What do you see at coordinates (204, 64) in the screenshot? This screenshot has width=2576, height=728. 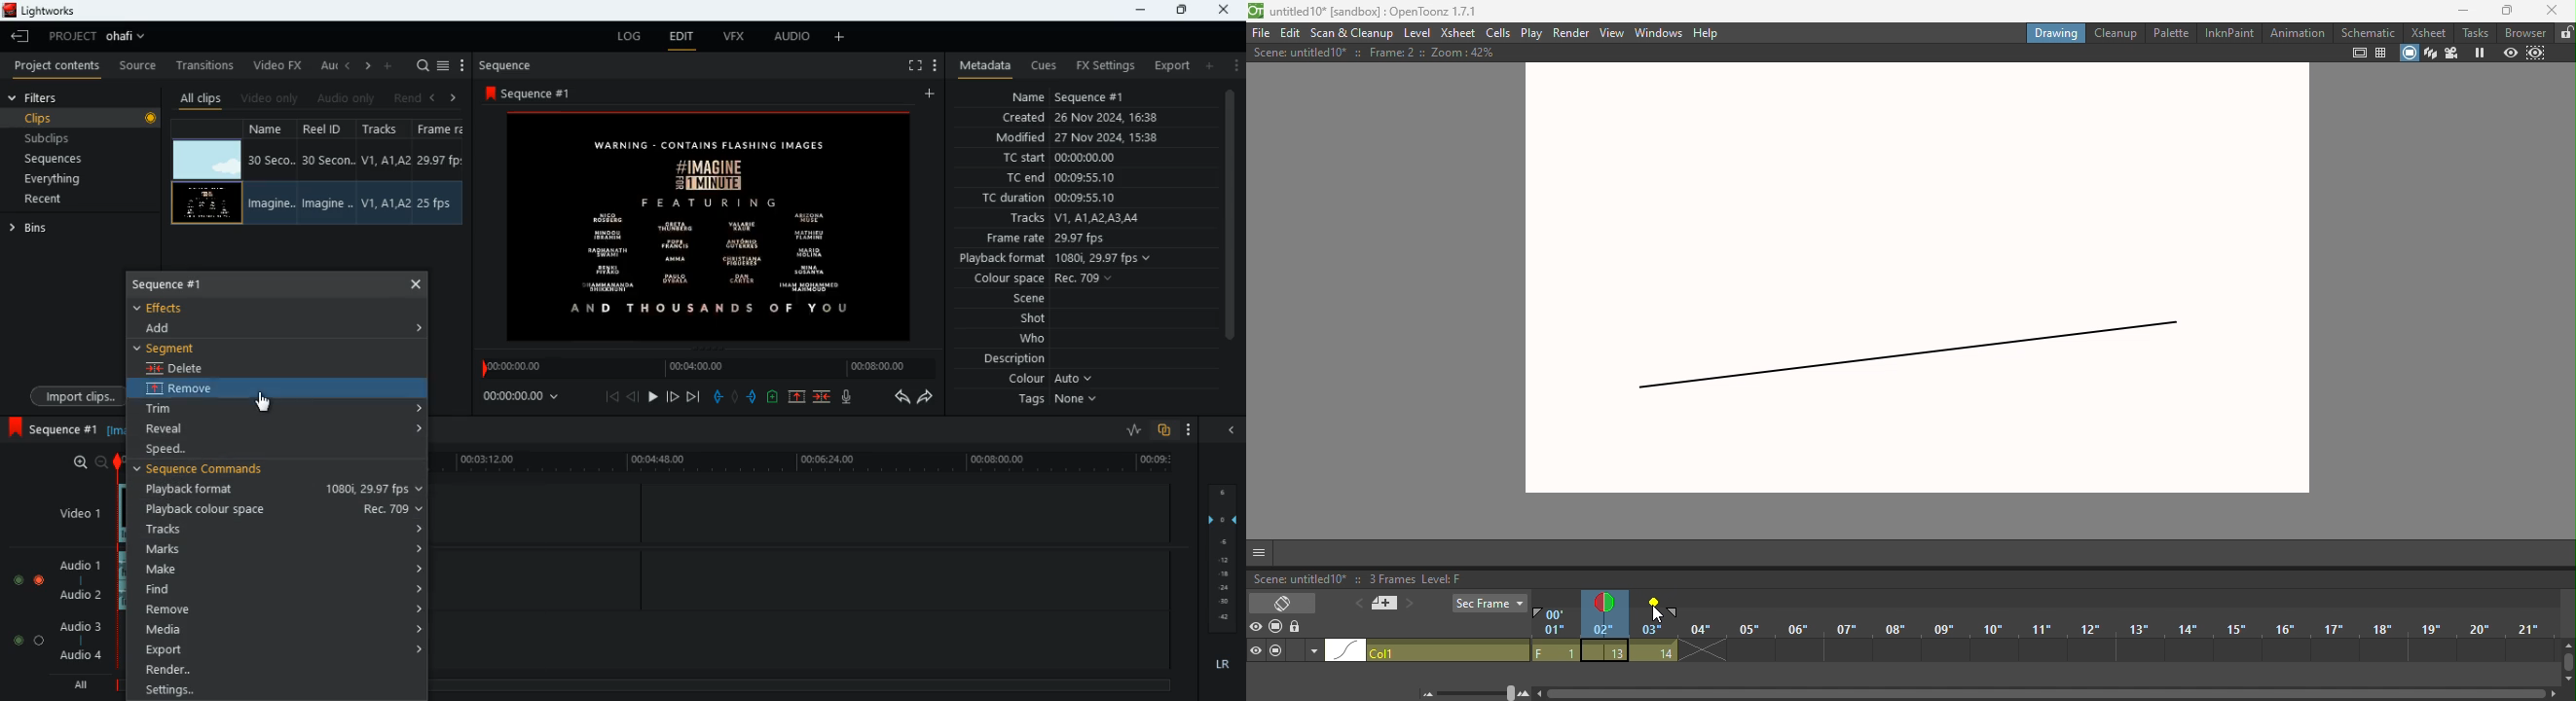 I see `transitions` at bounding box center [204, 64].